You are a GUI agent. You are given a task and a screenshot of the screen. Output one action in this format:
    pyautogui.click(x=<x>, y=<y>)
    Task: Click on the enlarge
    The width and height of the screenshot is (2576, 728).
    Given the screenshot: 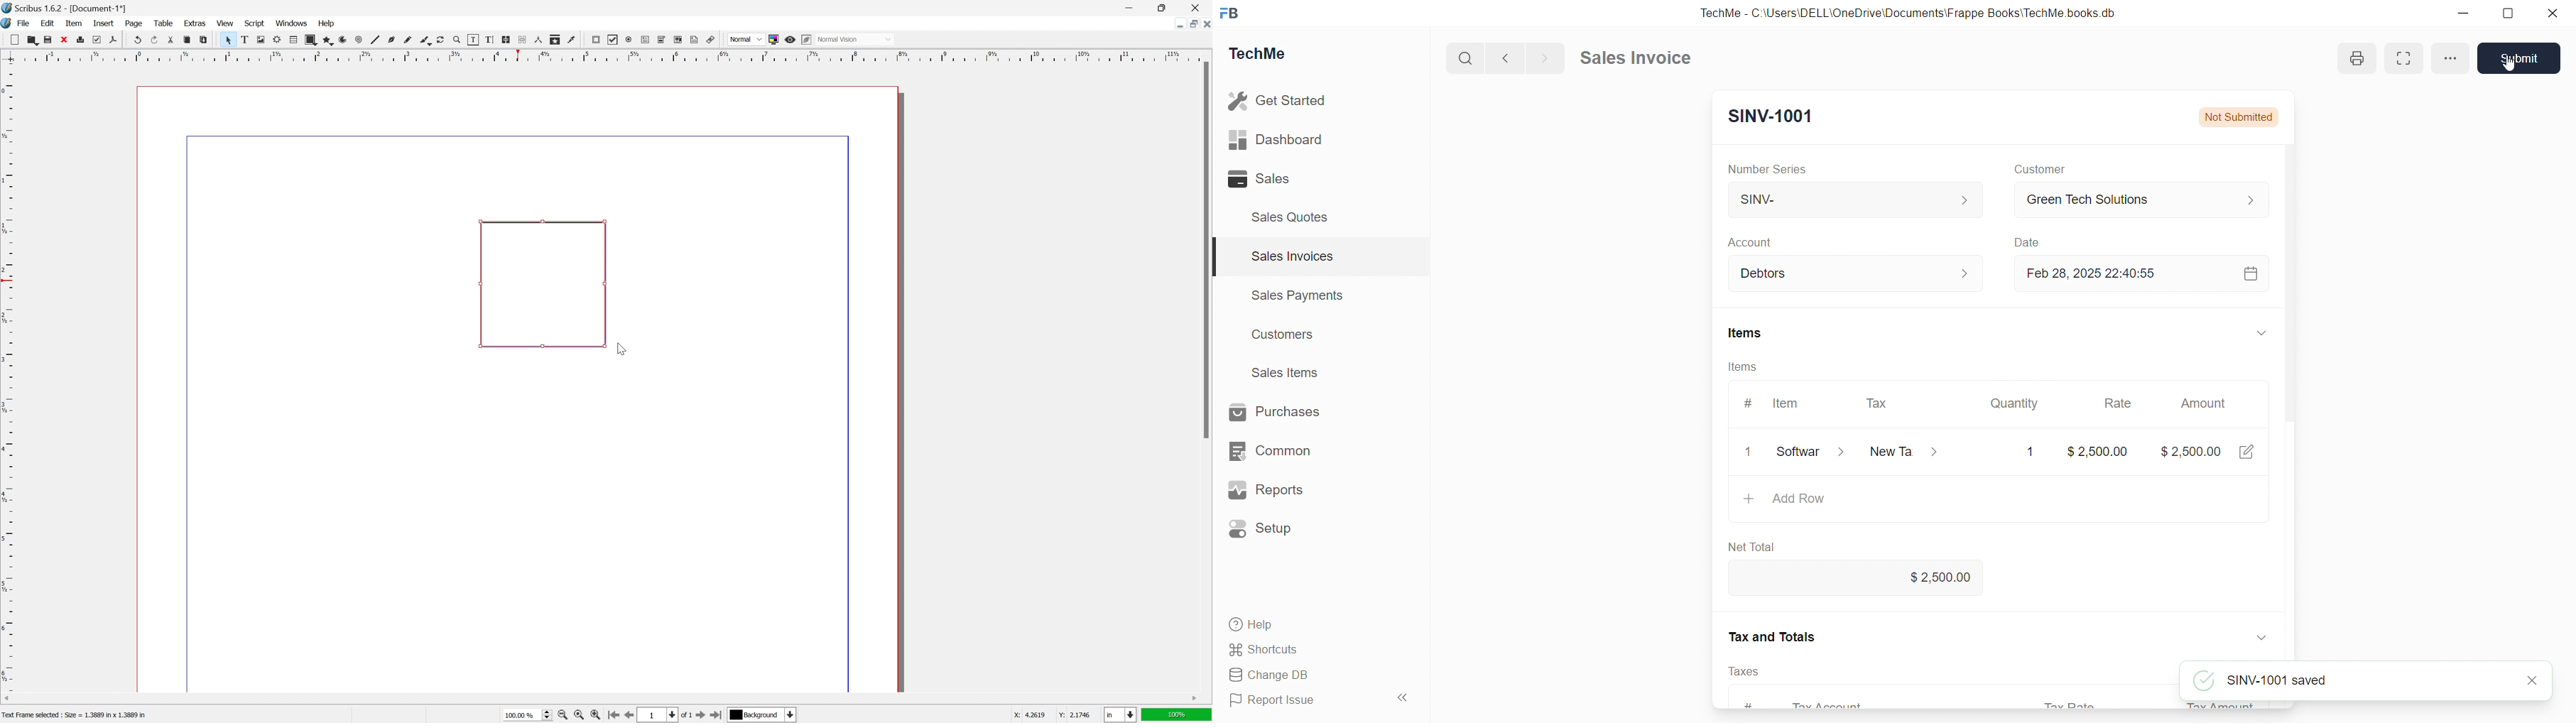 What is the action you would take?
    pyautogui.click(x=2403, y=59)
    